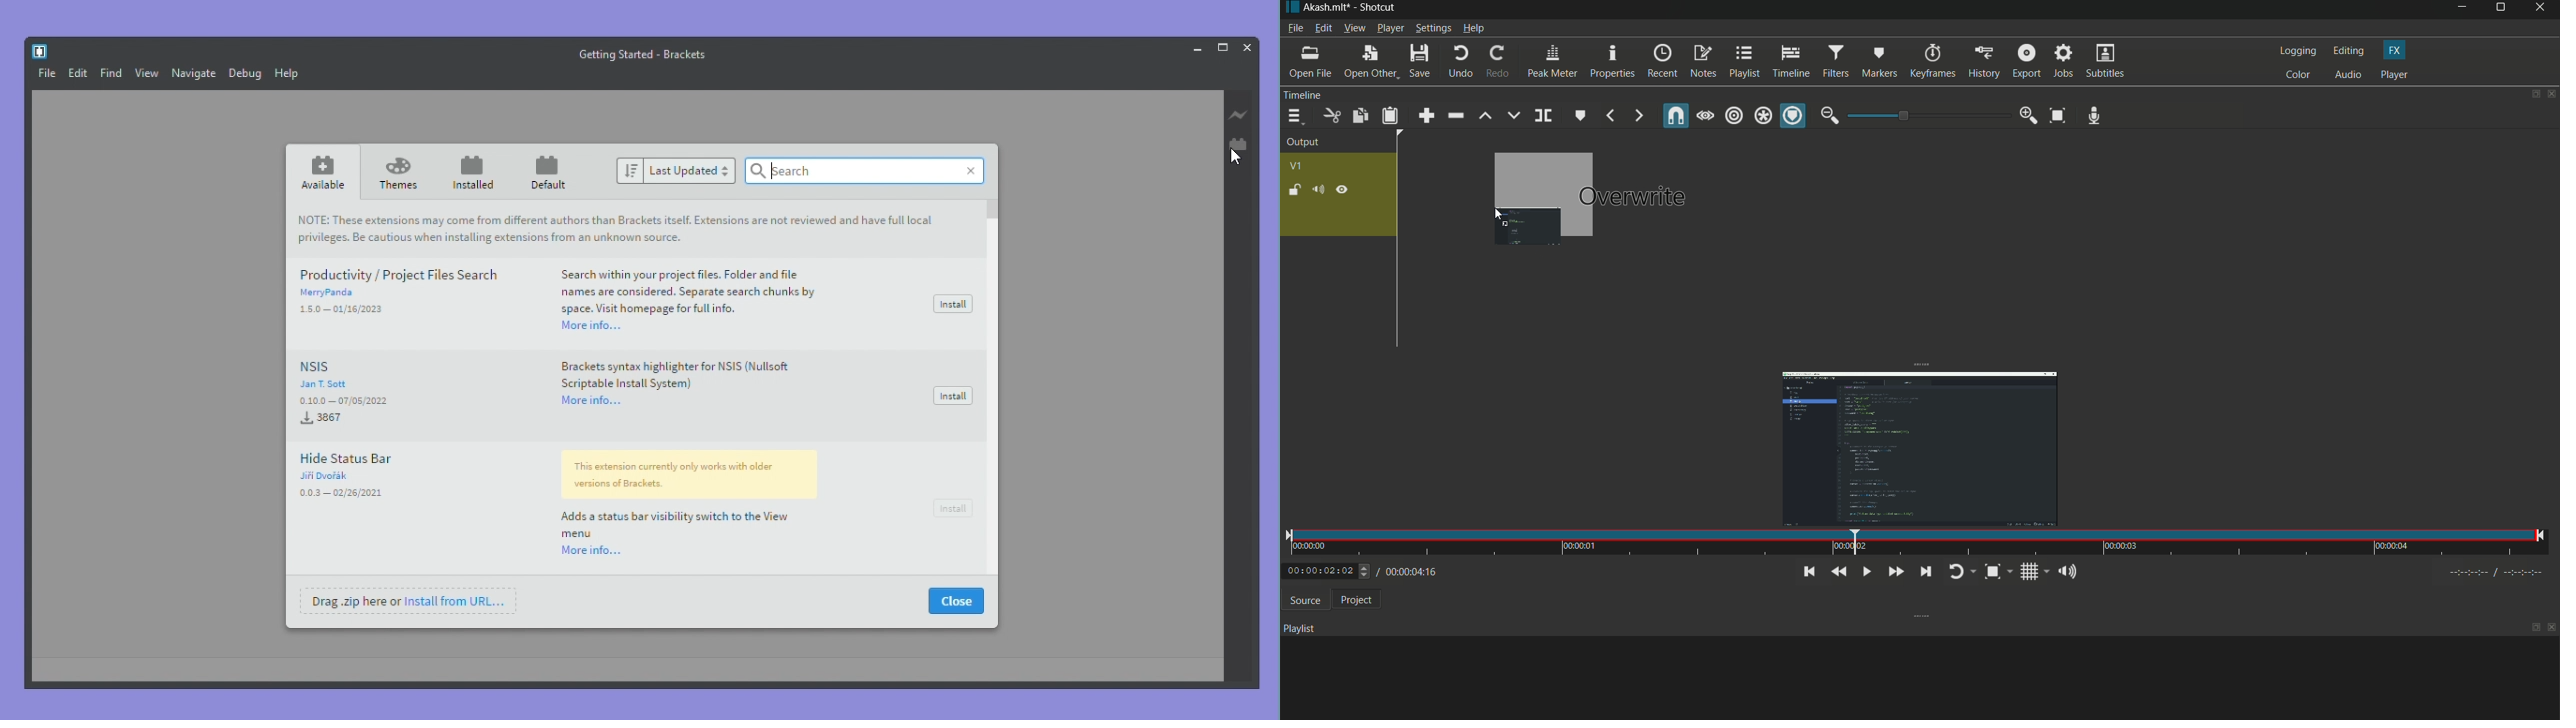  What do you see at coordinates (2535, 627) in the screenshot?
I see `maximize` at bounding box center [2535, 627].